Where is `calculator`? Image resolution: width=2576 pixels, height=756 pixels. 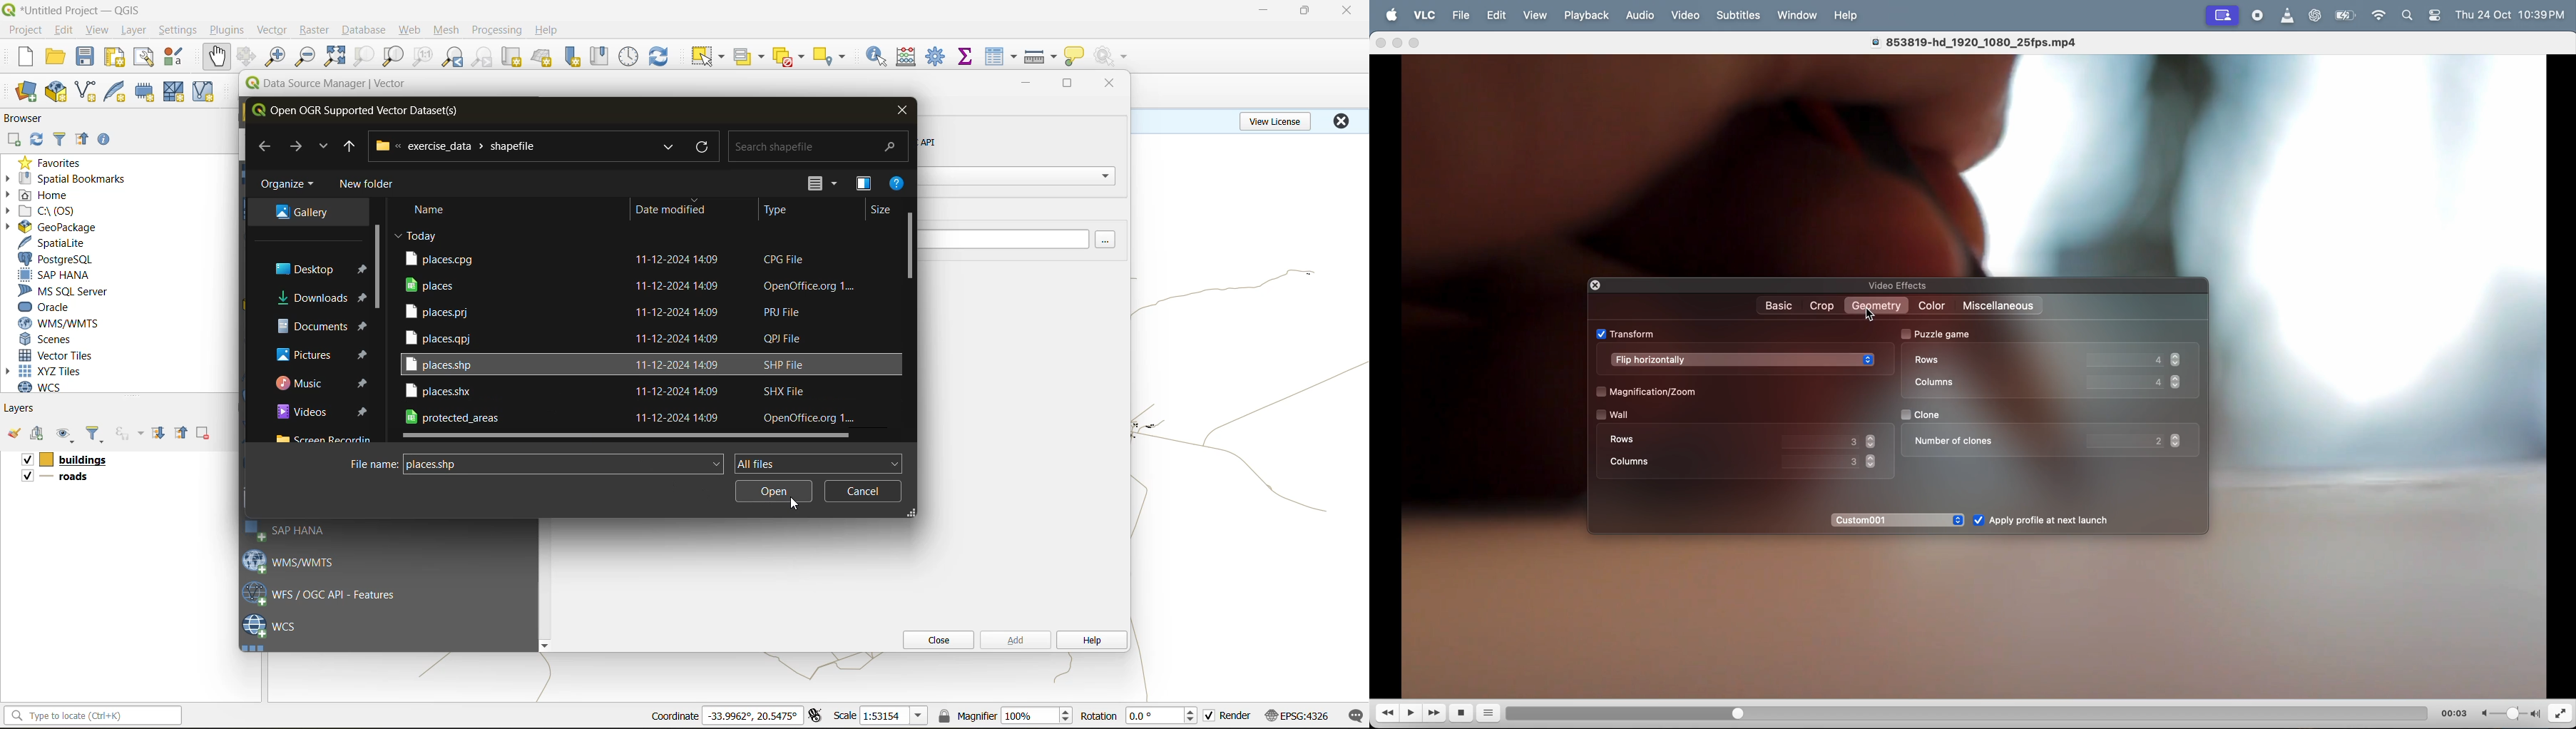
calculator is located at coordinates (911, 58).